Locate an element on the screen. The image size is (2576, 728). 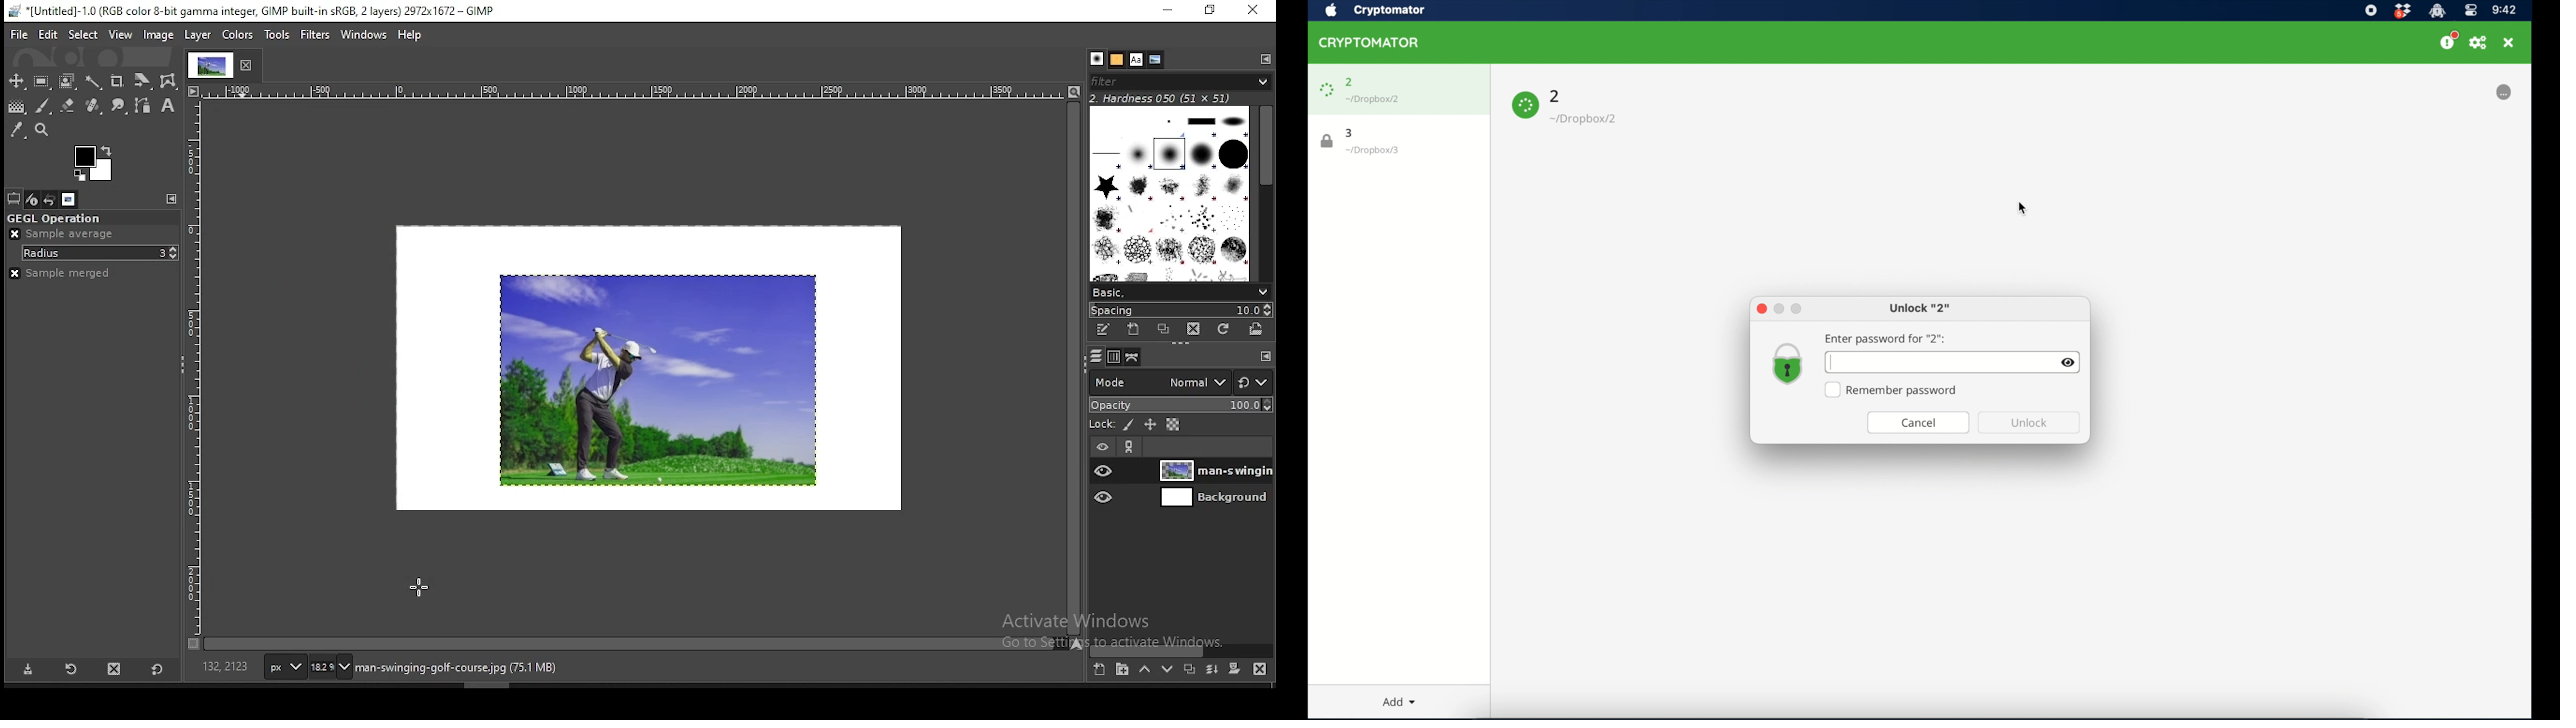
brush tool is located at coordinates (47, 107).